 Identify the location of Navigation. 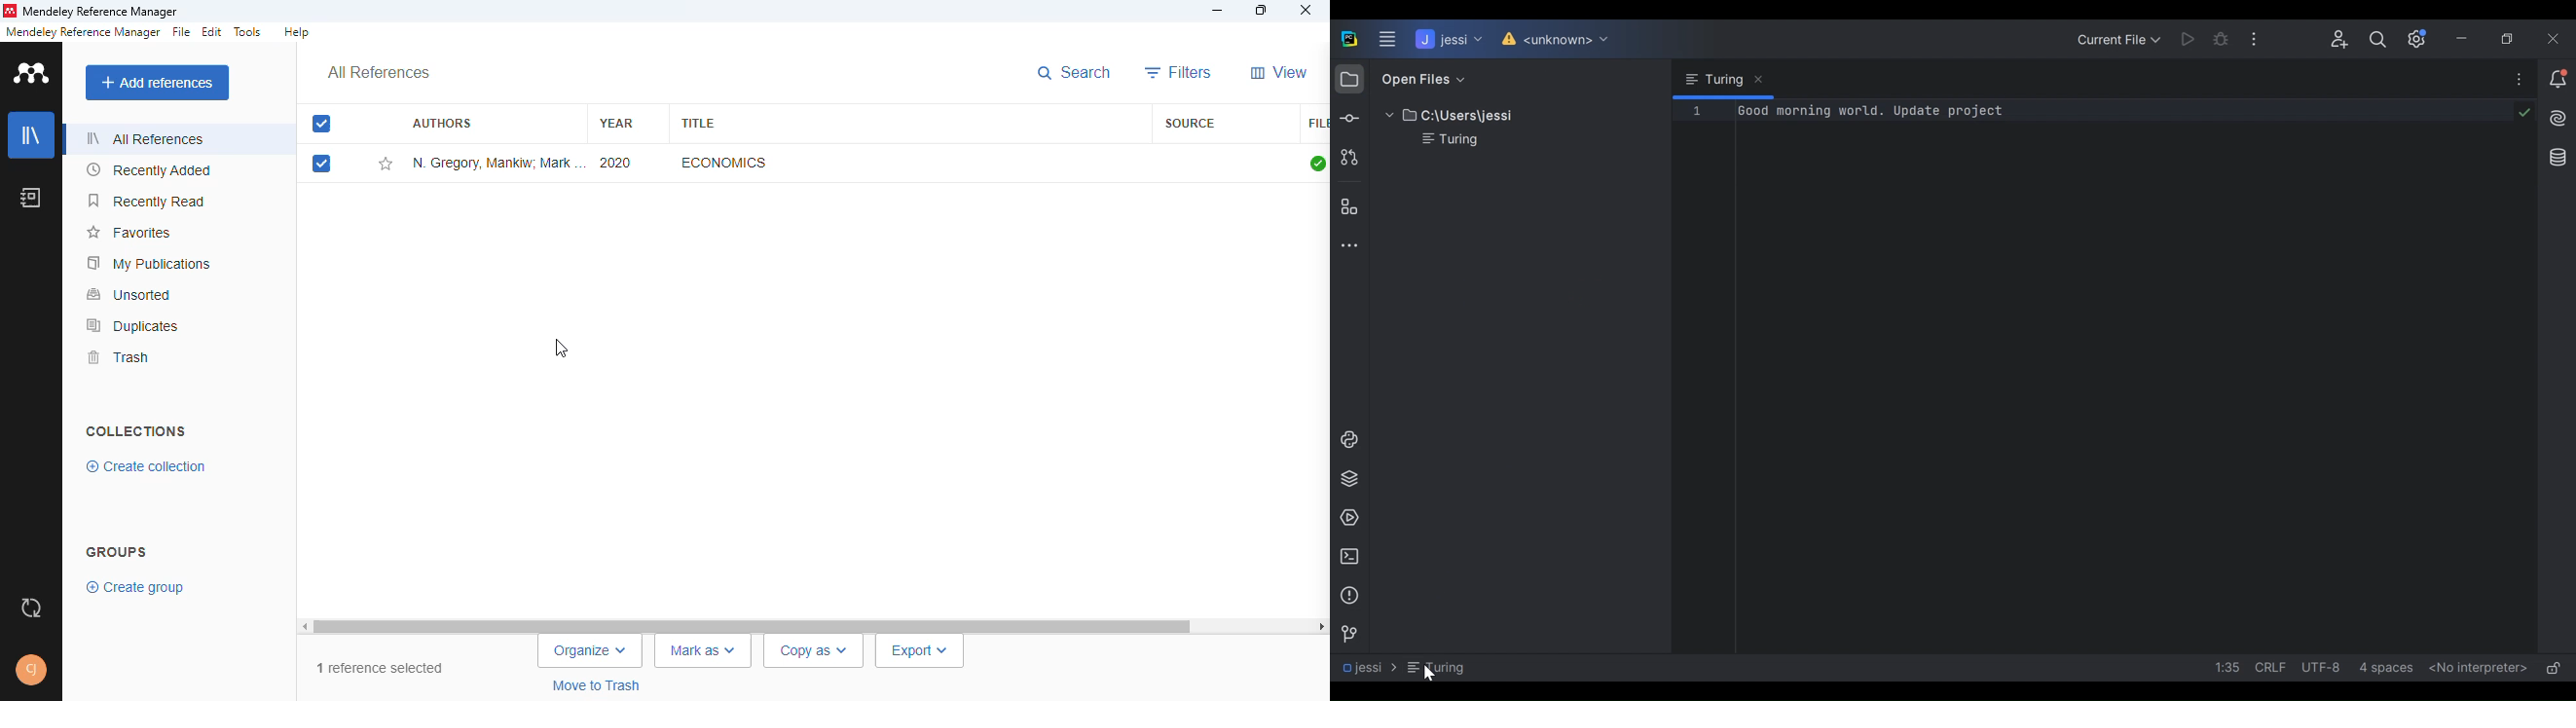
(1401, 667).